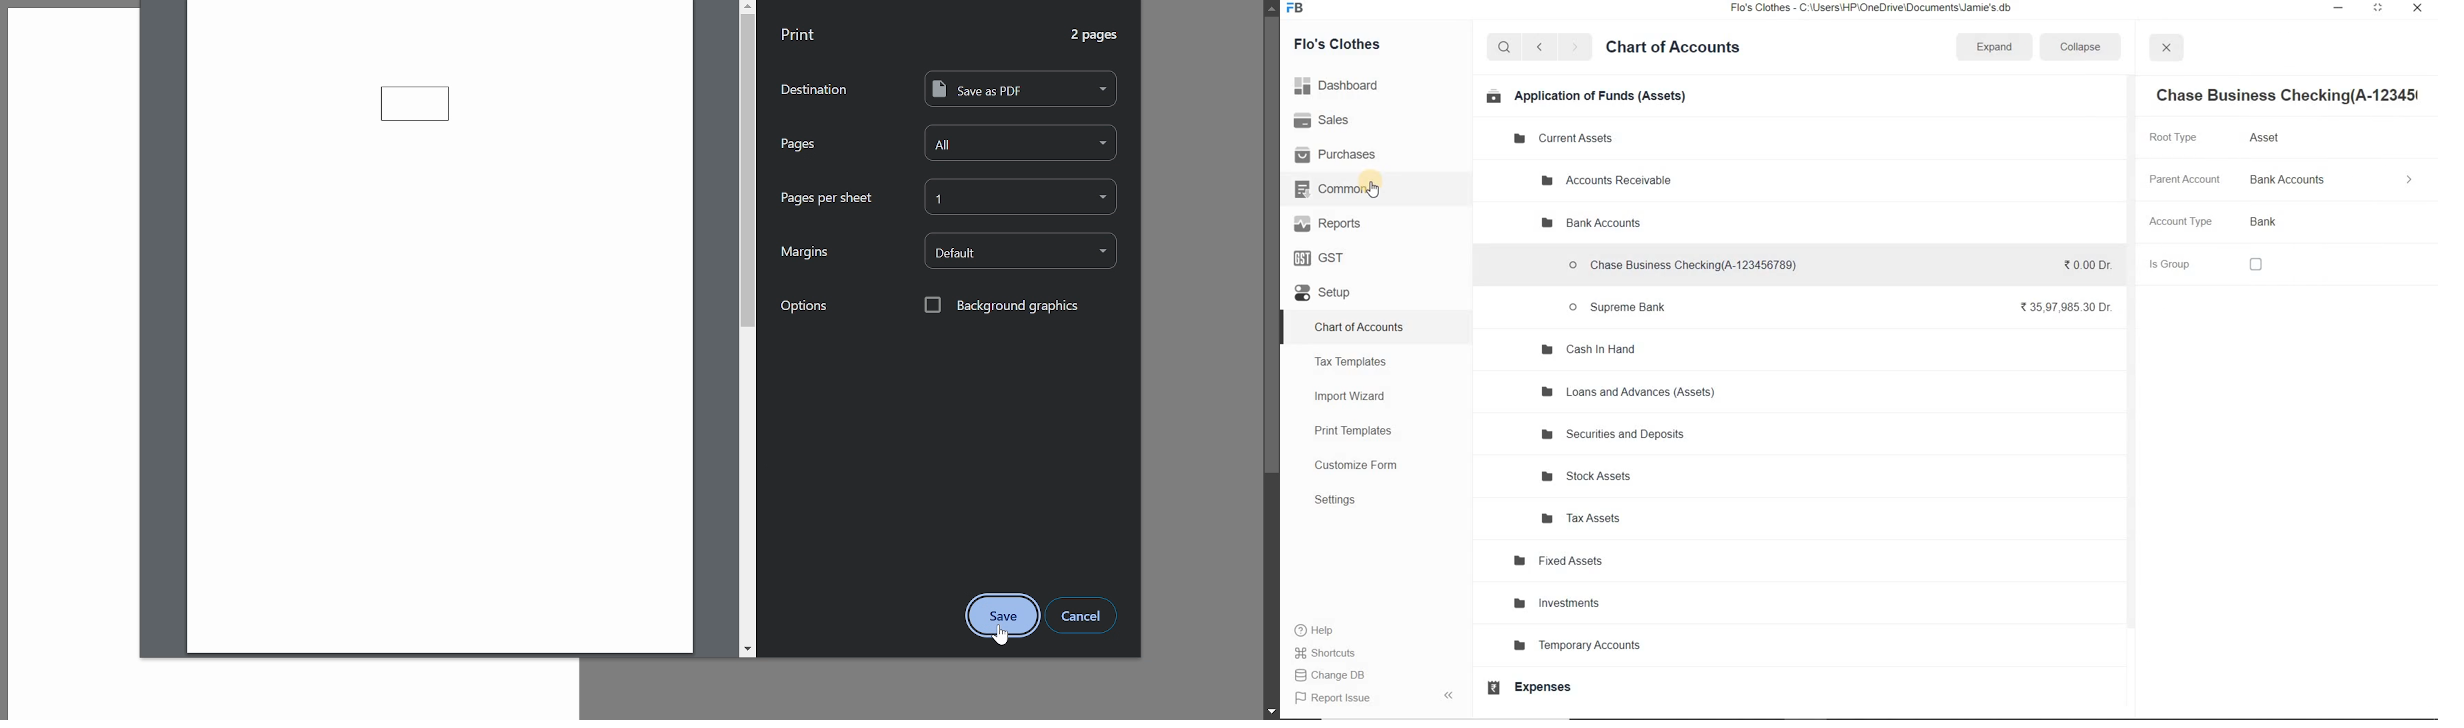  What do you see at coordinates (1688, 223) in the screenshot?
I see `Add Account` at bounding box center [1688, 223].